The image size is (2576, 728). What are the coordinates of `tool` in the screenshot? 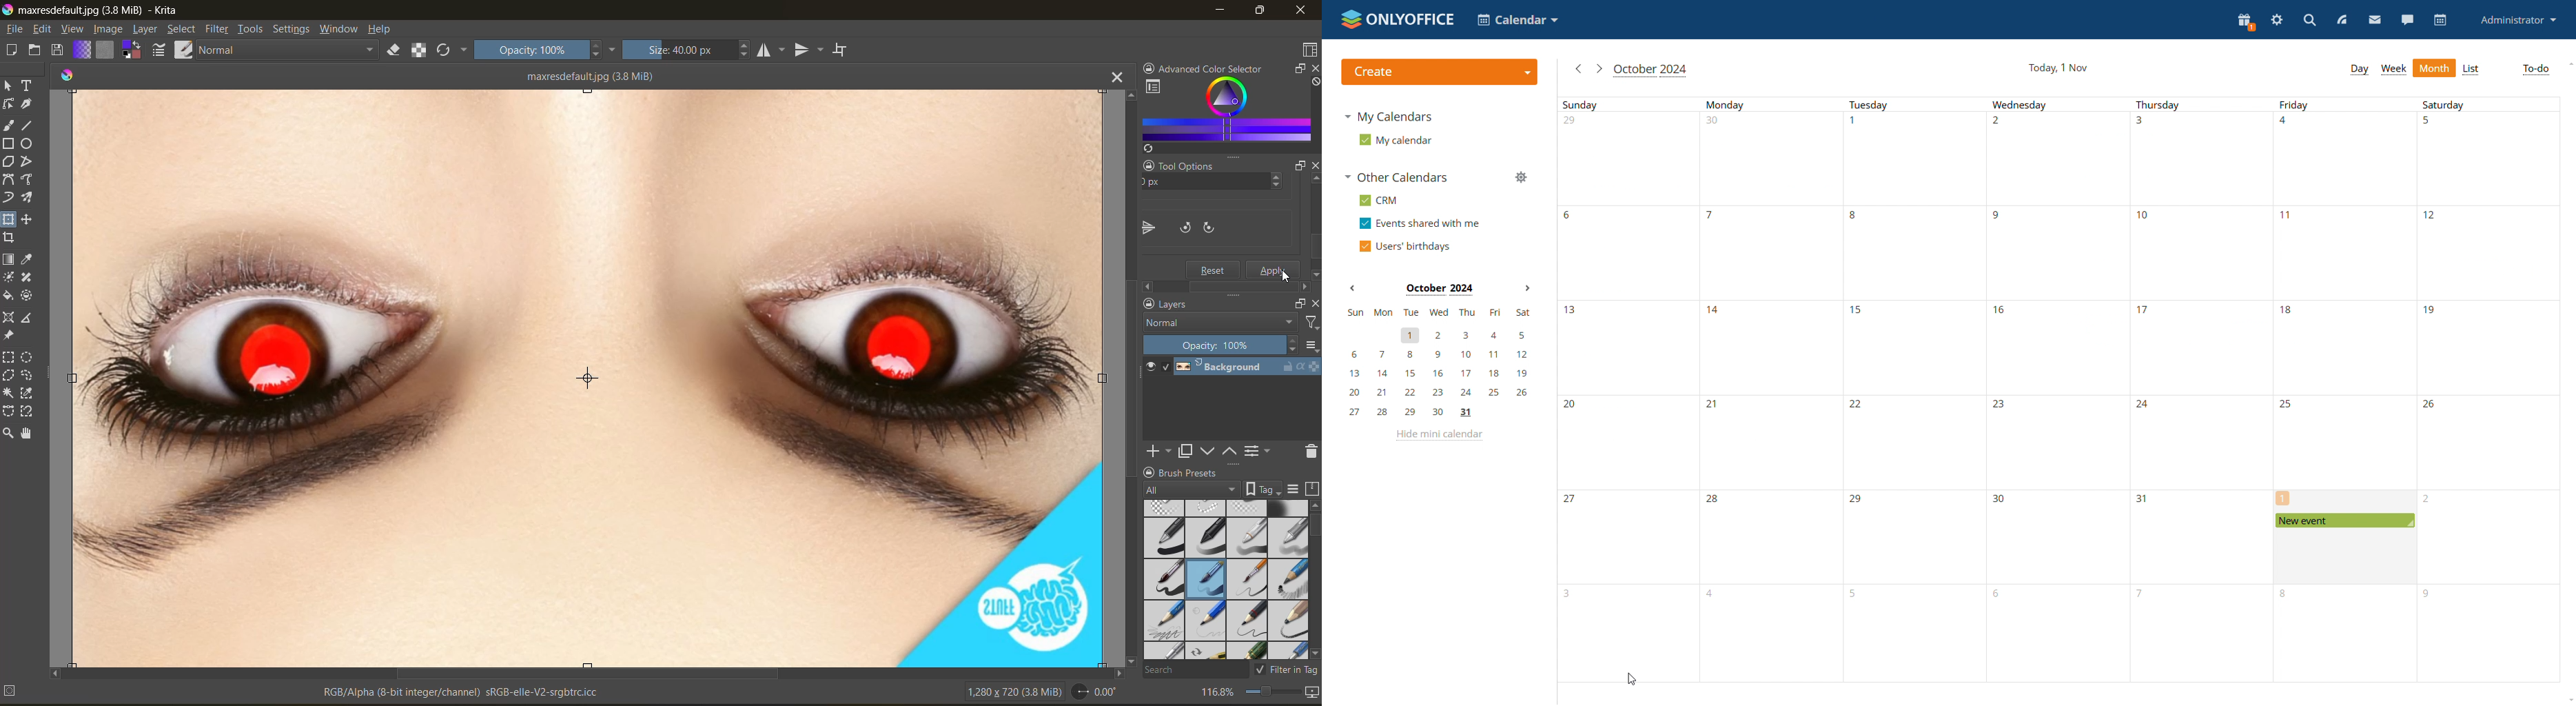 It's located at (10, 296).